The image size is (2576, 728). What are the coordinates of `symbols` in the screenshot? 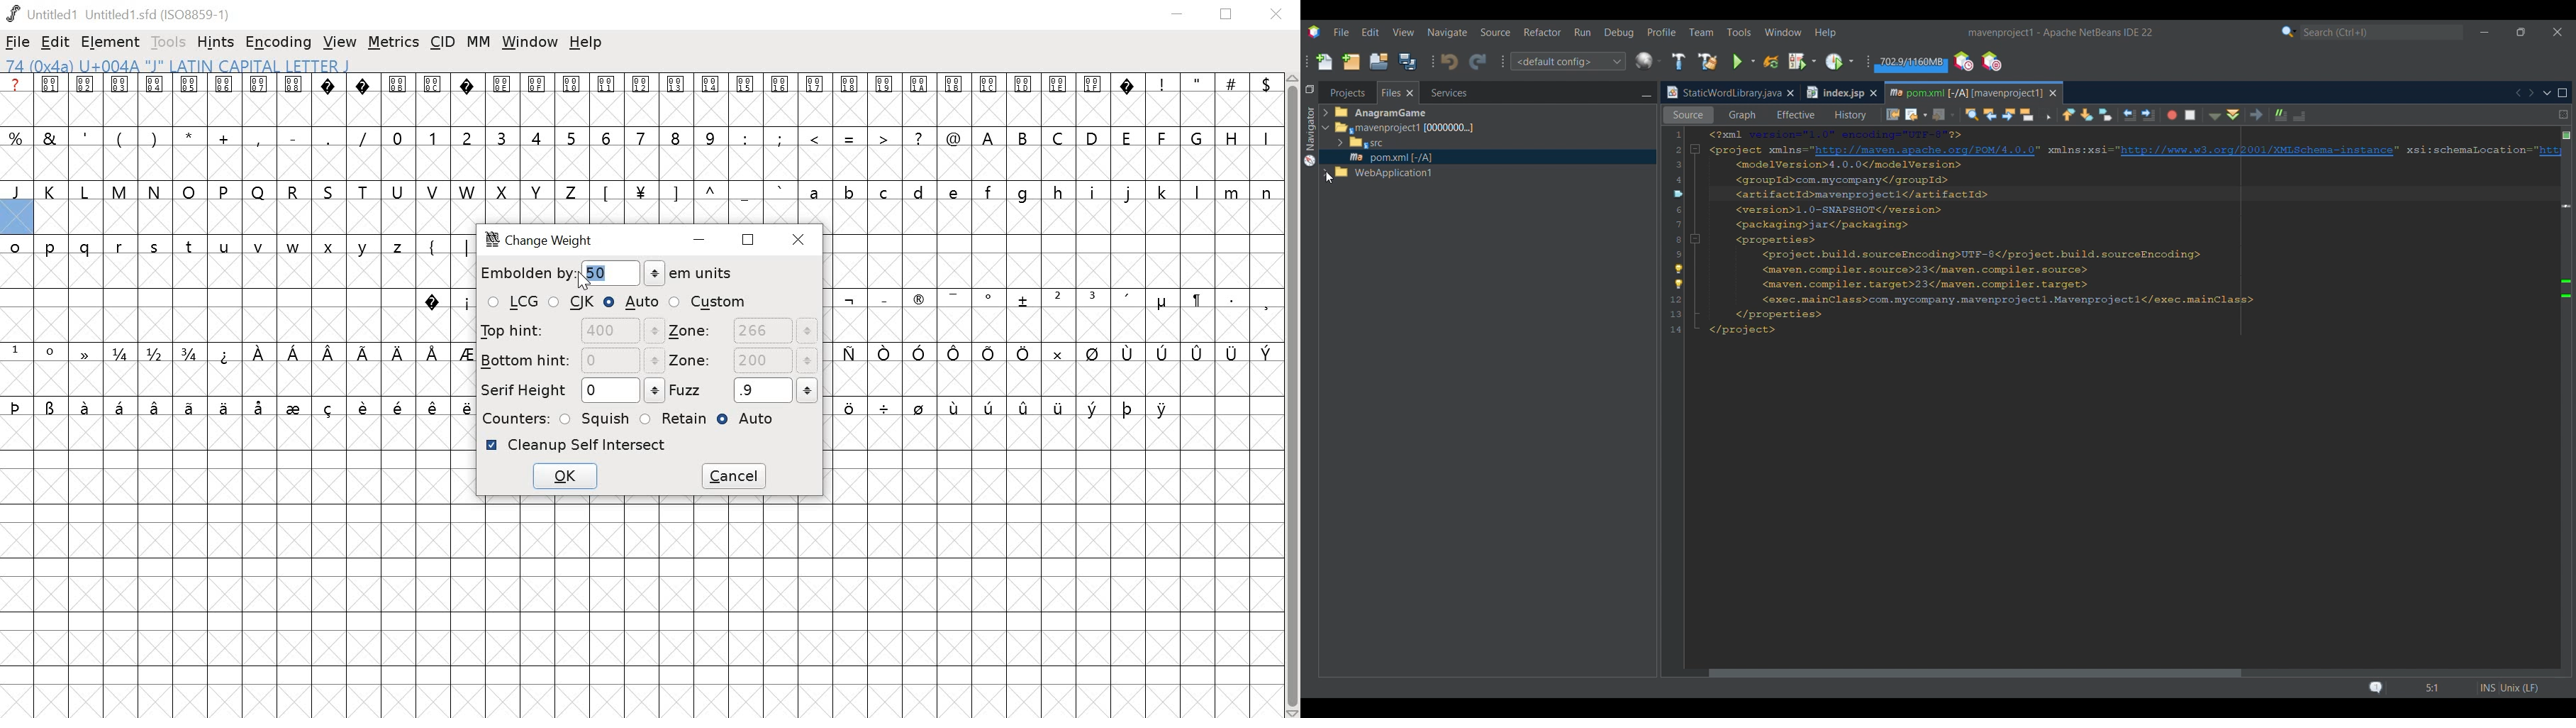 It's located at (692, 192).